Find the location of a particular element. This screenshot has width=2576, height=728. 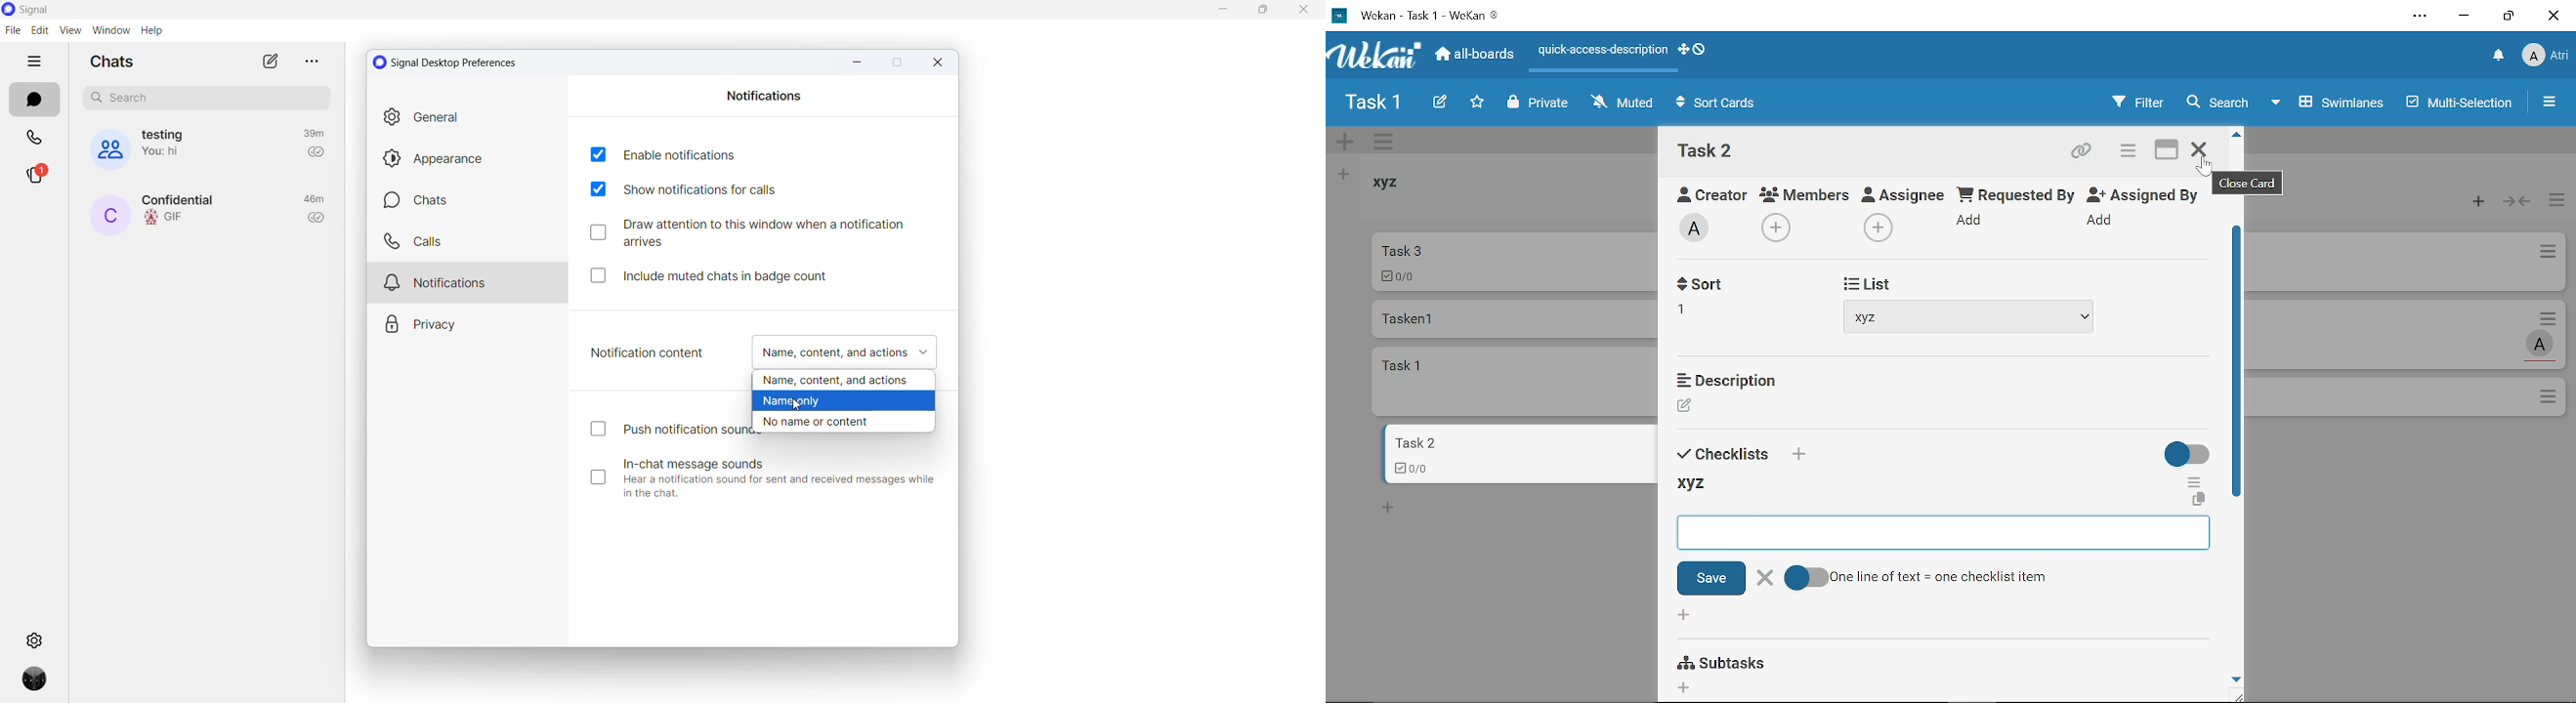

enable notifications checkbox is located at coordinates (662, 153).